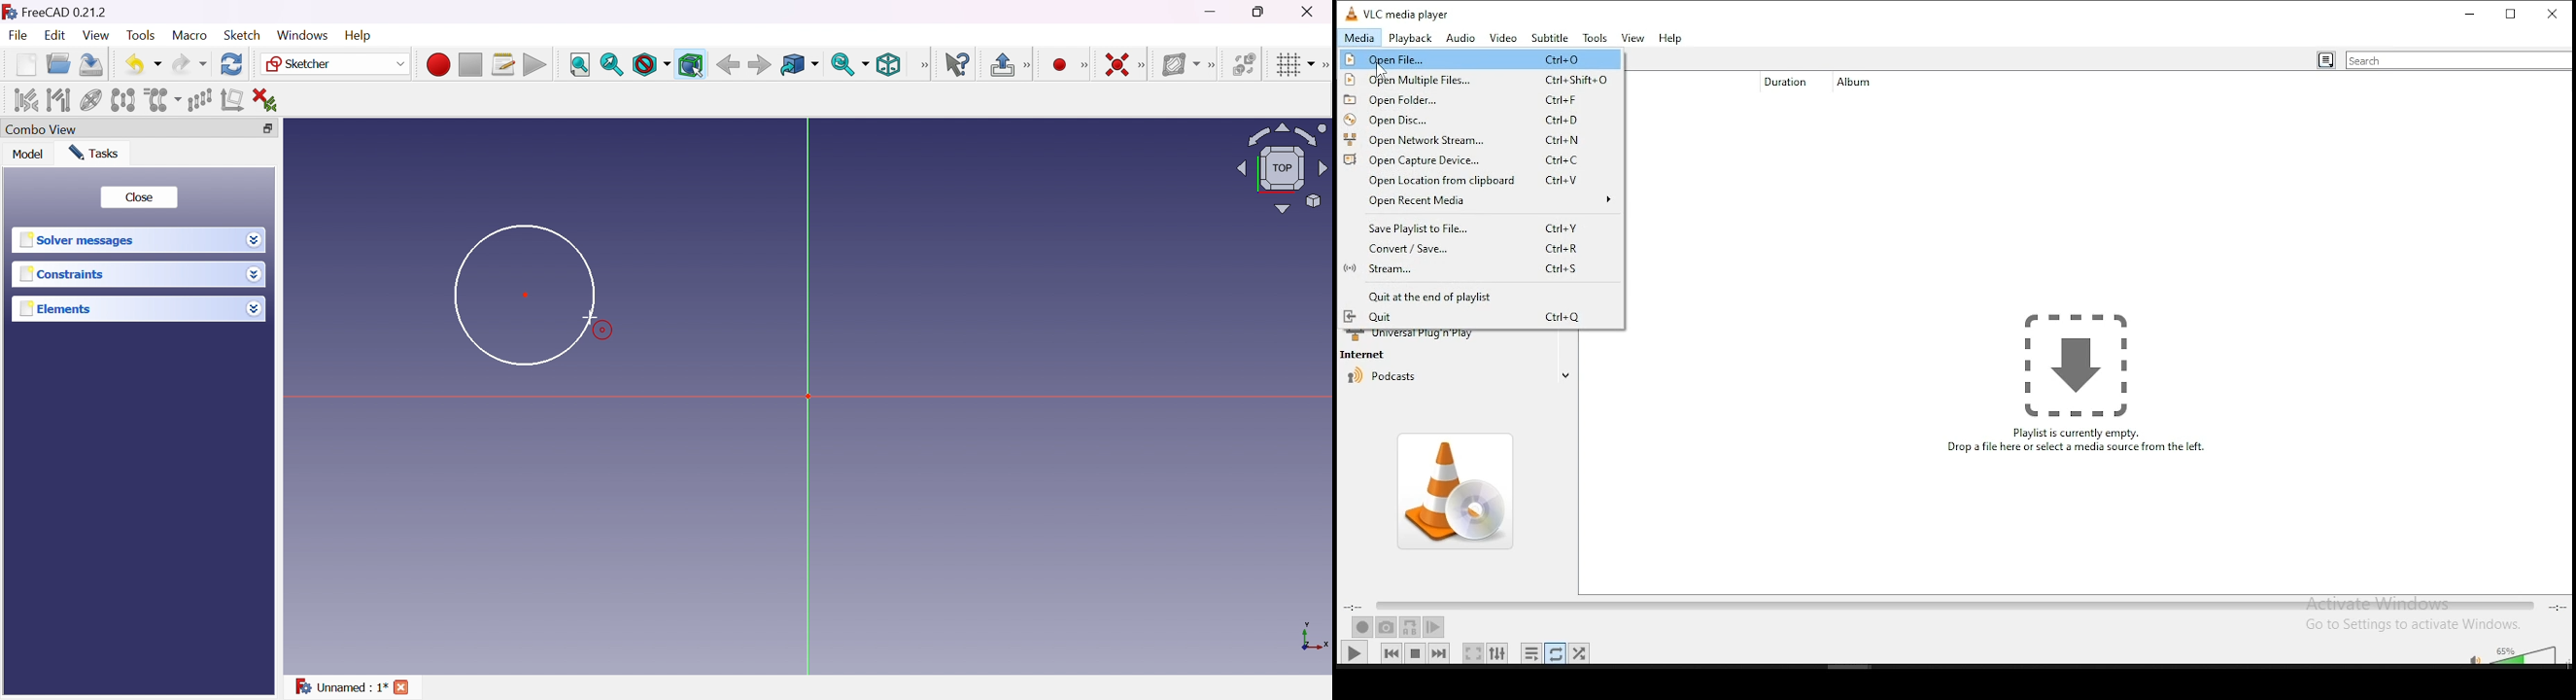 This screenshot has width=2576, height=700. I want to click on random, so click(1579, 653).